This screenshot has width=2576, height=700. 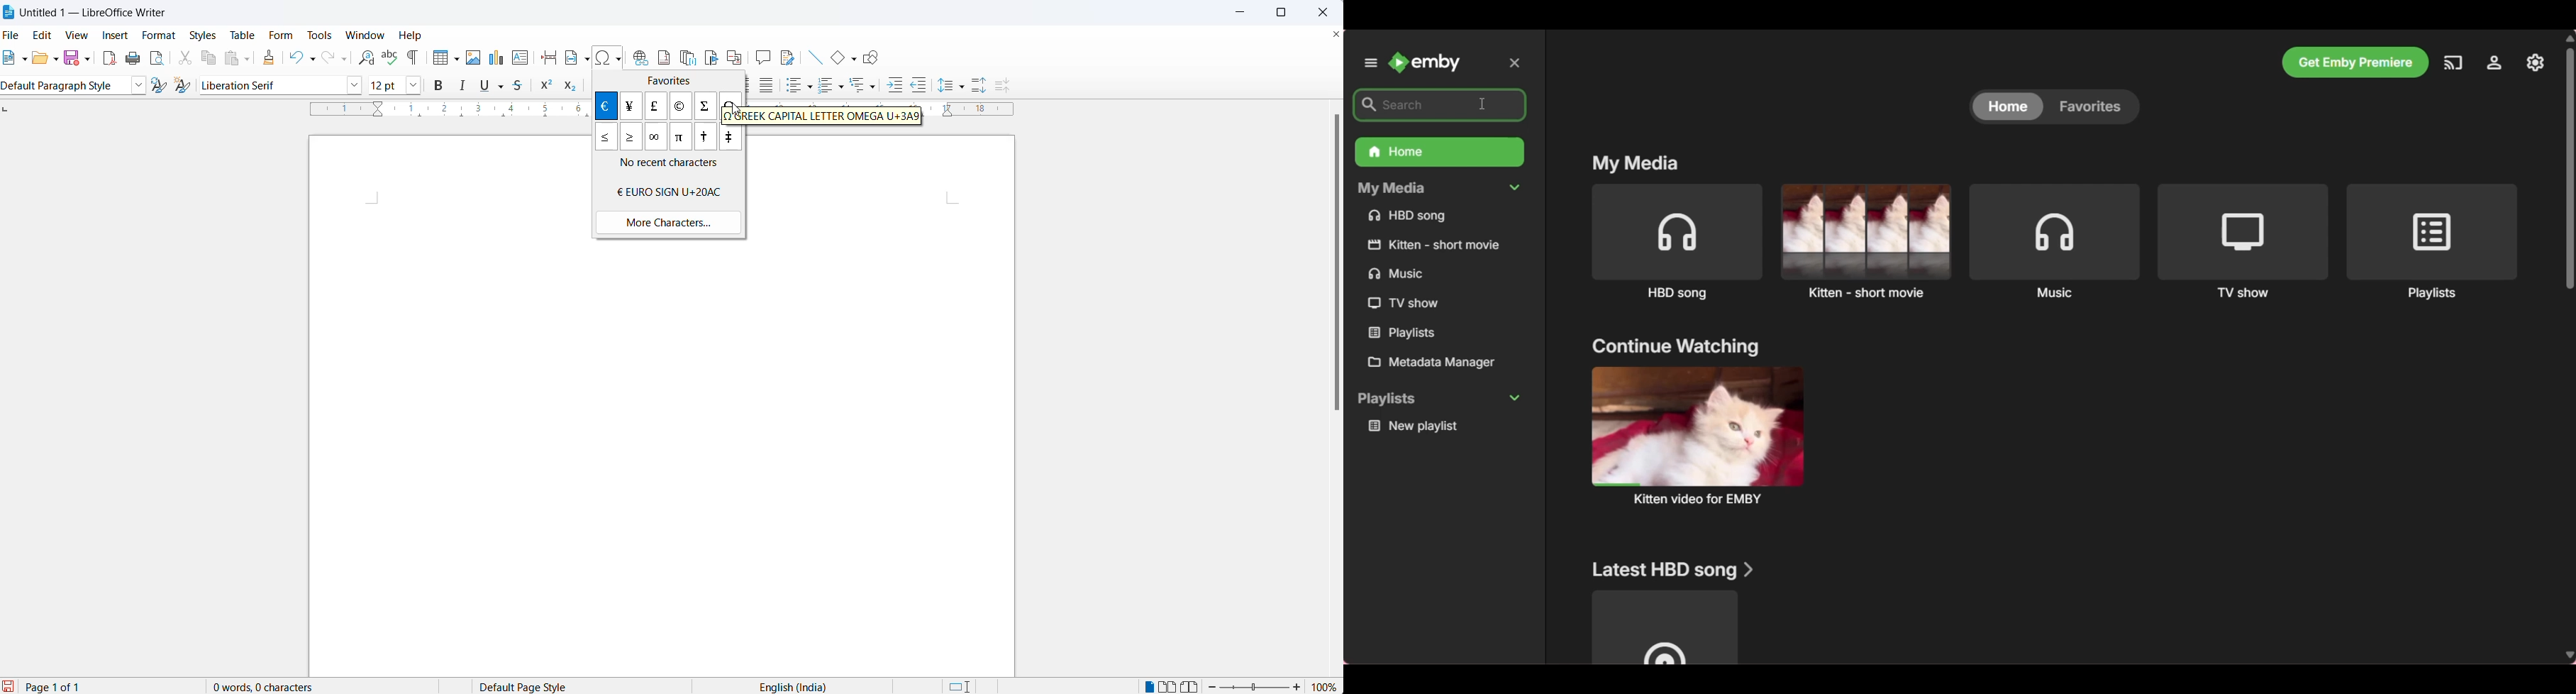 What do you see at coordinates (632, 138) in the screenshot?
I see `greater than equal to` at bounding box center [632, 138].